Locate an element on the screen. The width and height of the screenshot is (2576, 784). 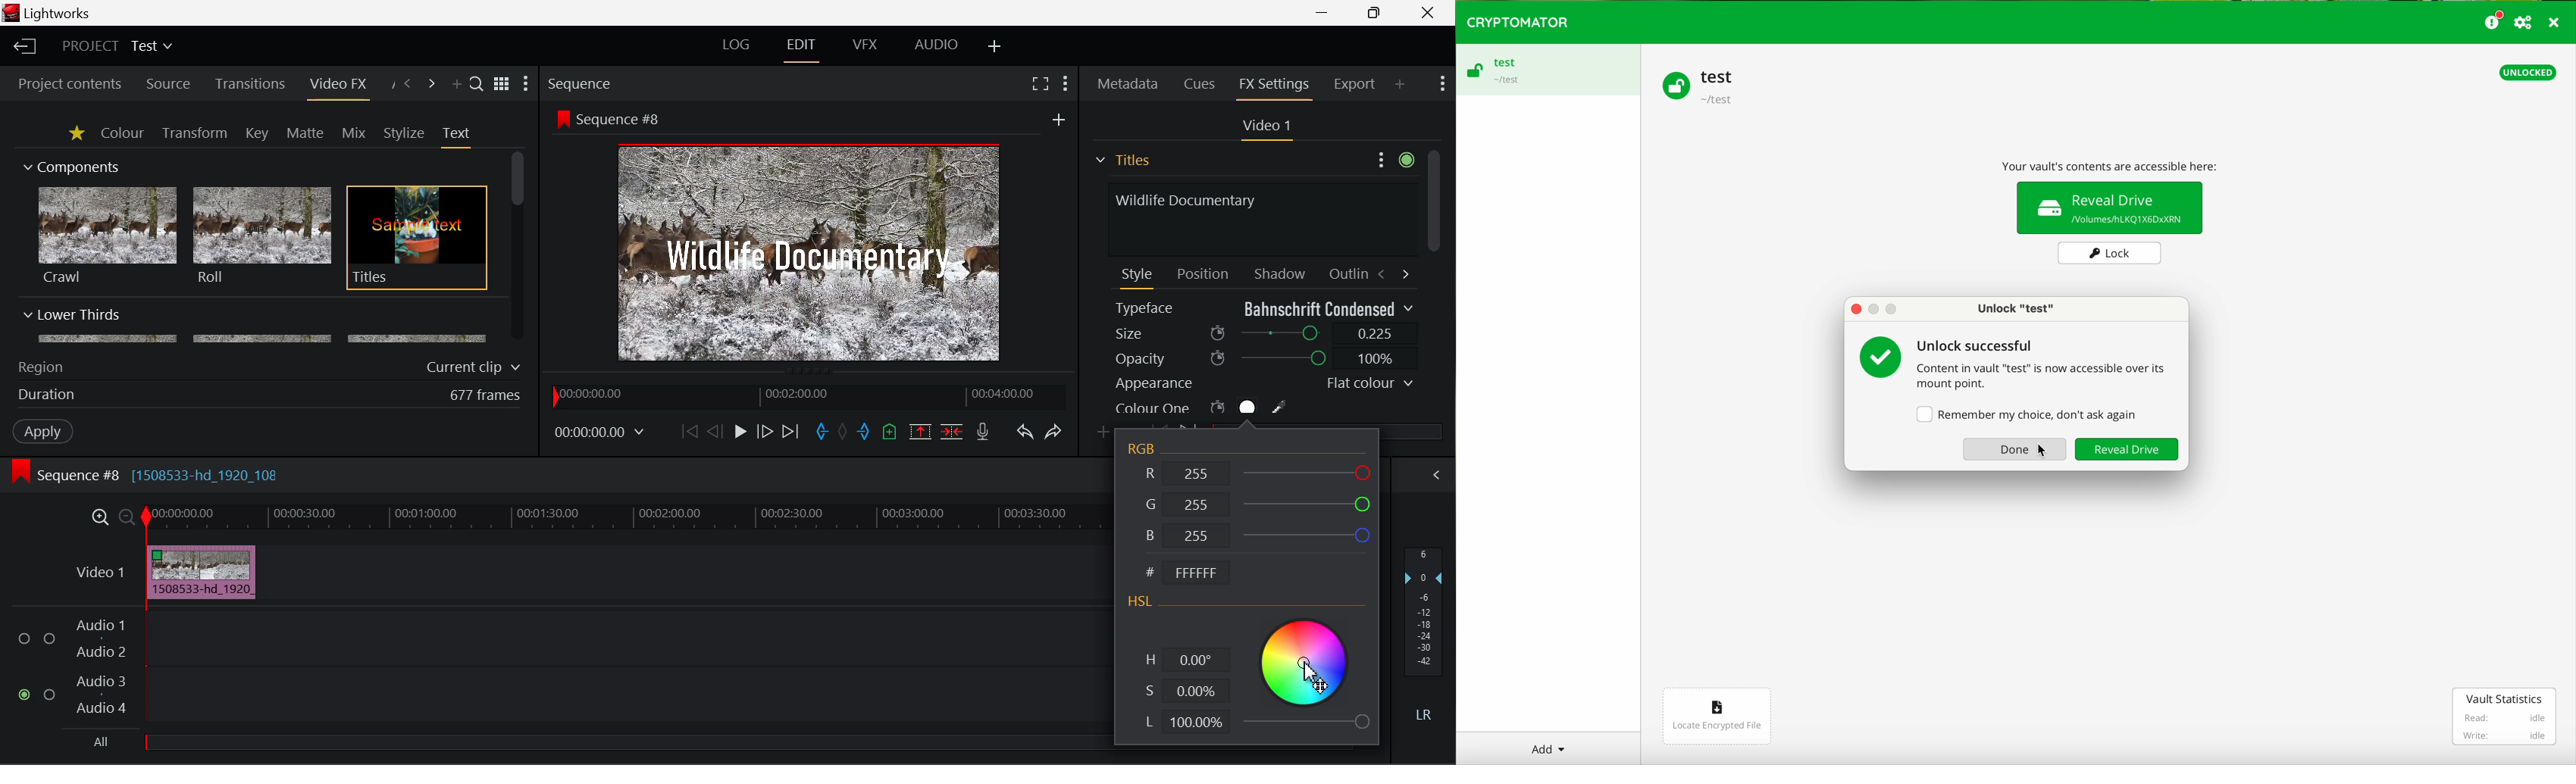
Current clip is located at coordinates (477, 367).